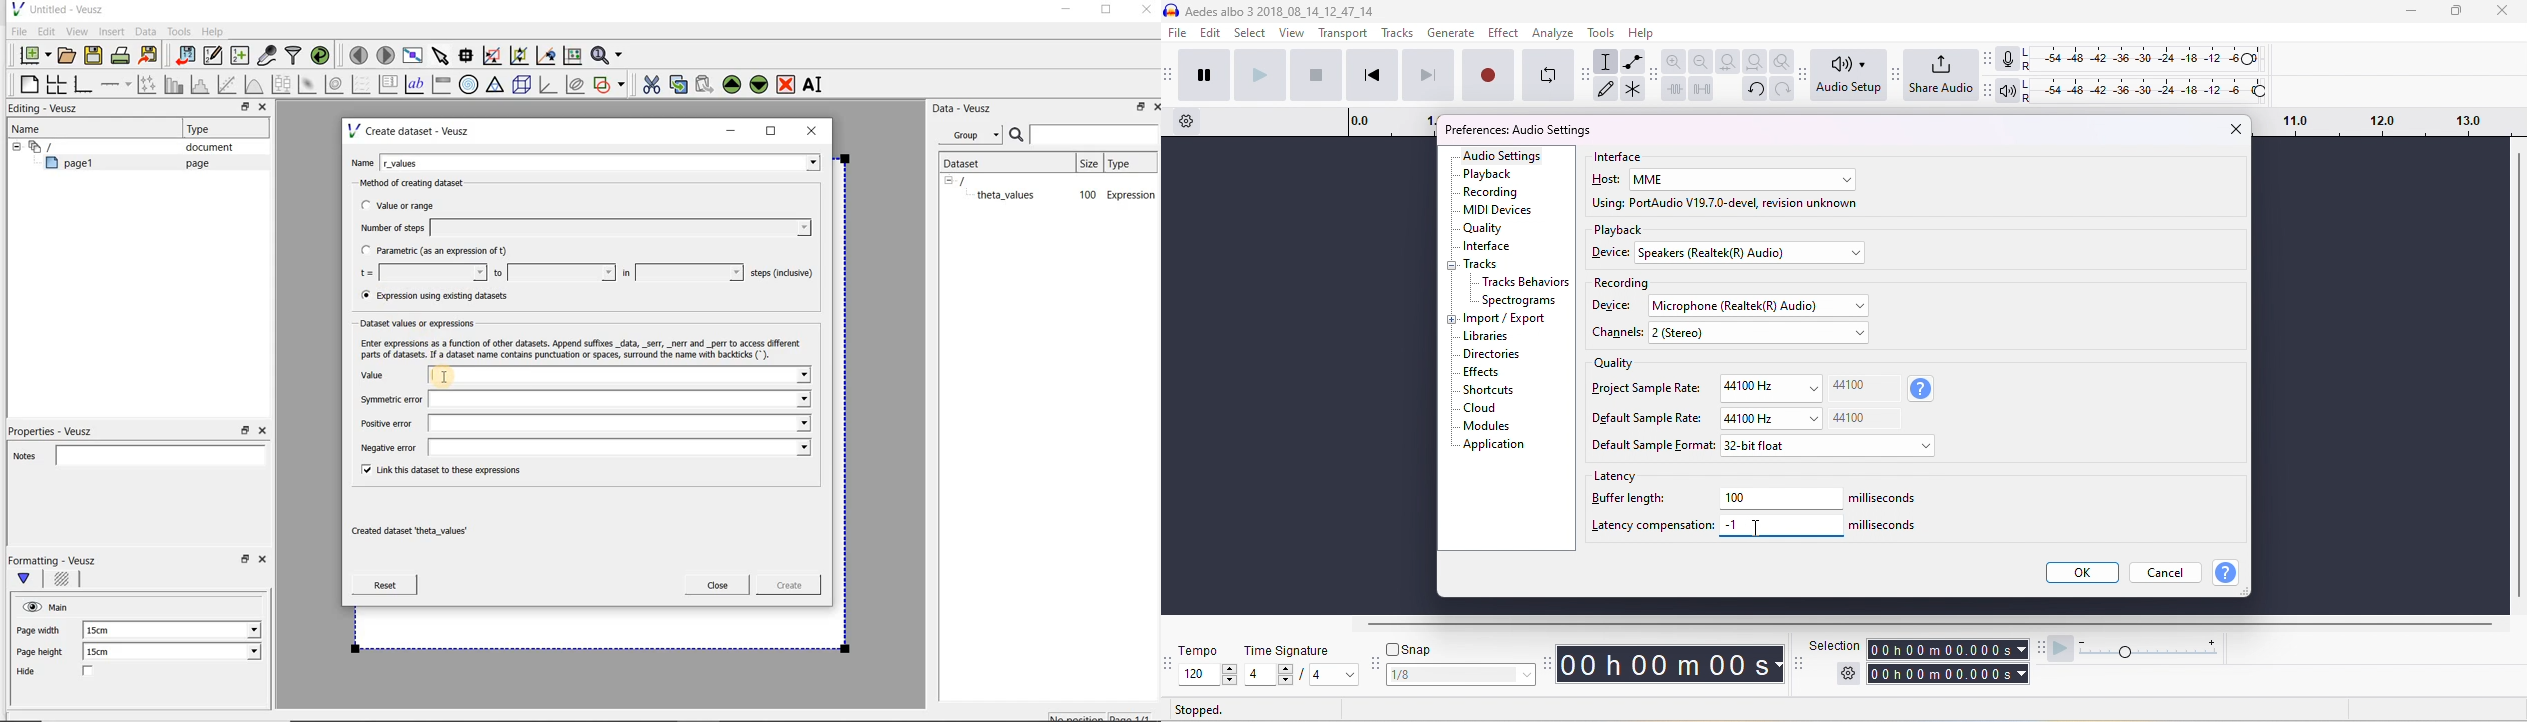 This screenshot has width=2548, height=728. I want to click on Dataset, so click(970, 162).